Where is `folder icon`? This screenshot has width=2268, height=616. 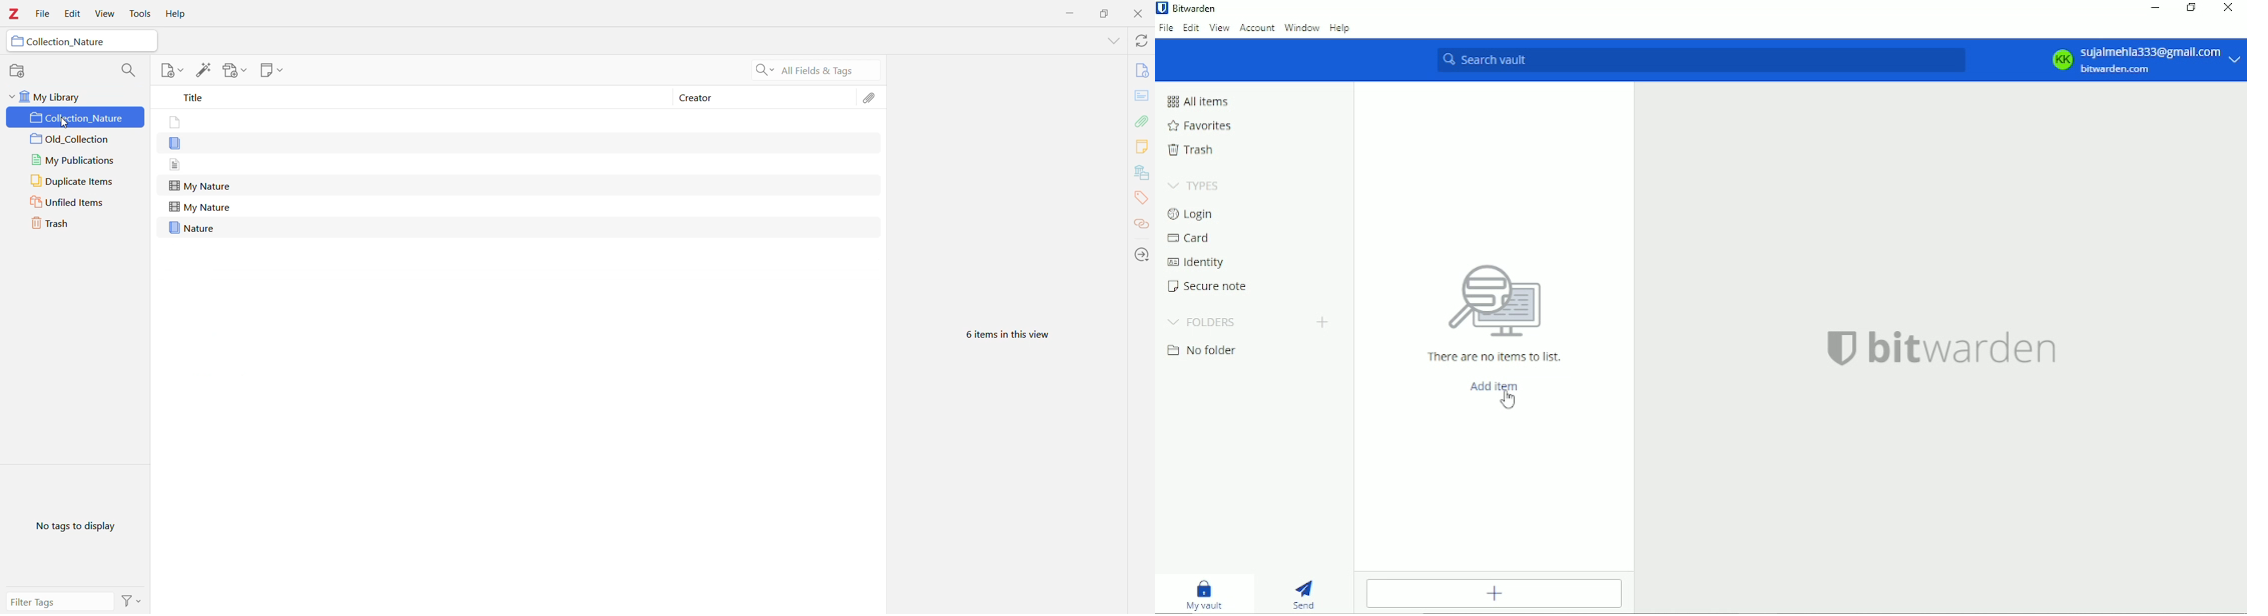
folder icon is located at coordinates (16, 42).